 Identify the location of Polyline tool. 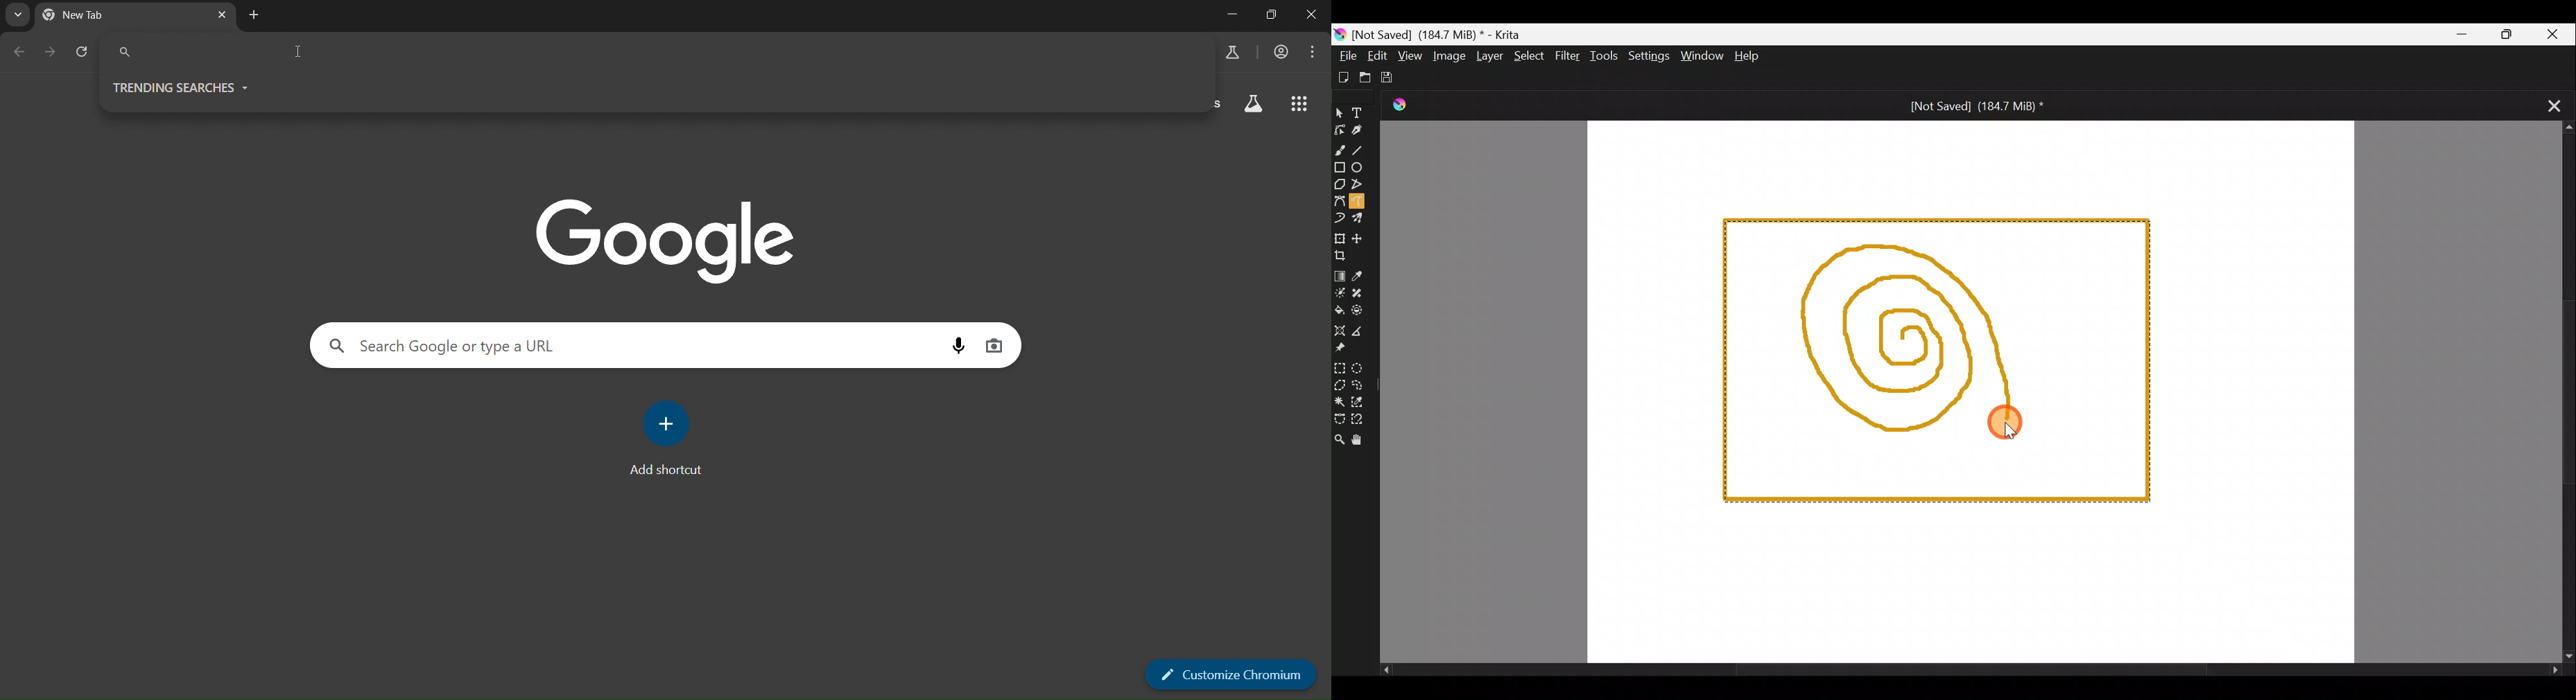
(1362, 185).